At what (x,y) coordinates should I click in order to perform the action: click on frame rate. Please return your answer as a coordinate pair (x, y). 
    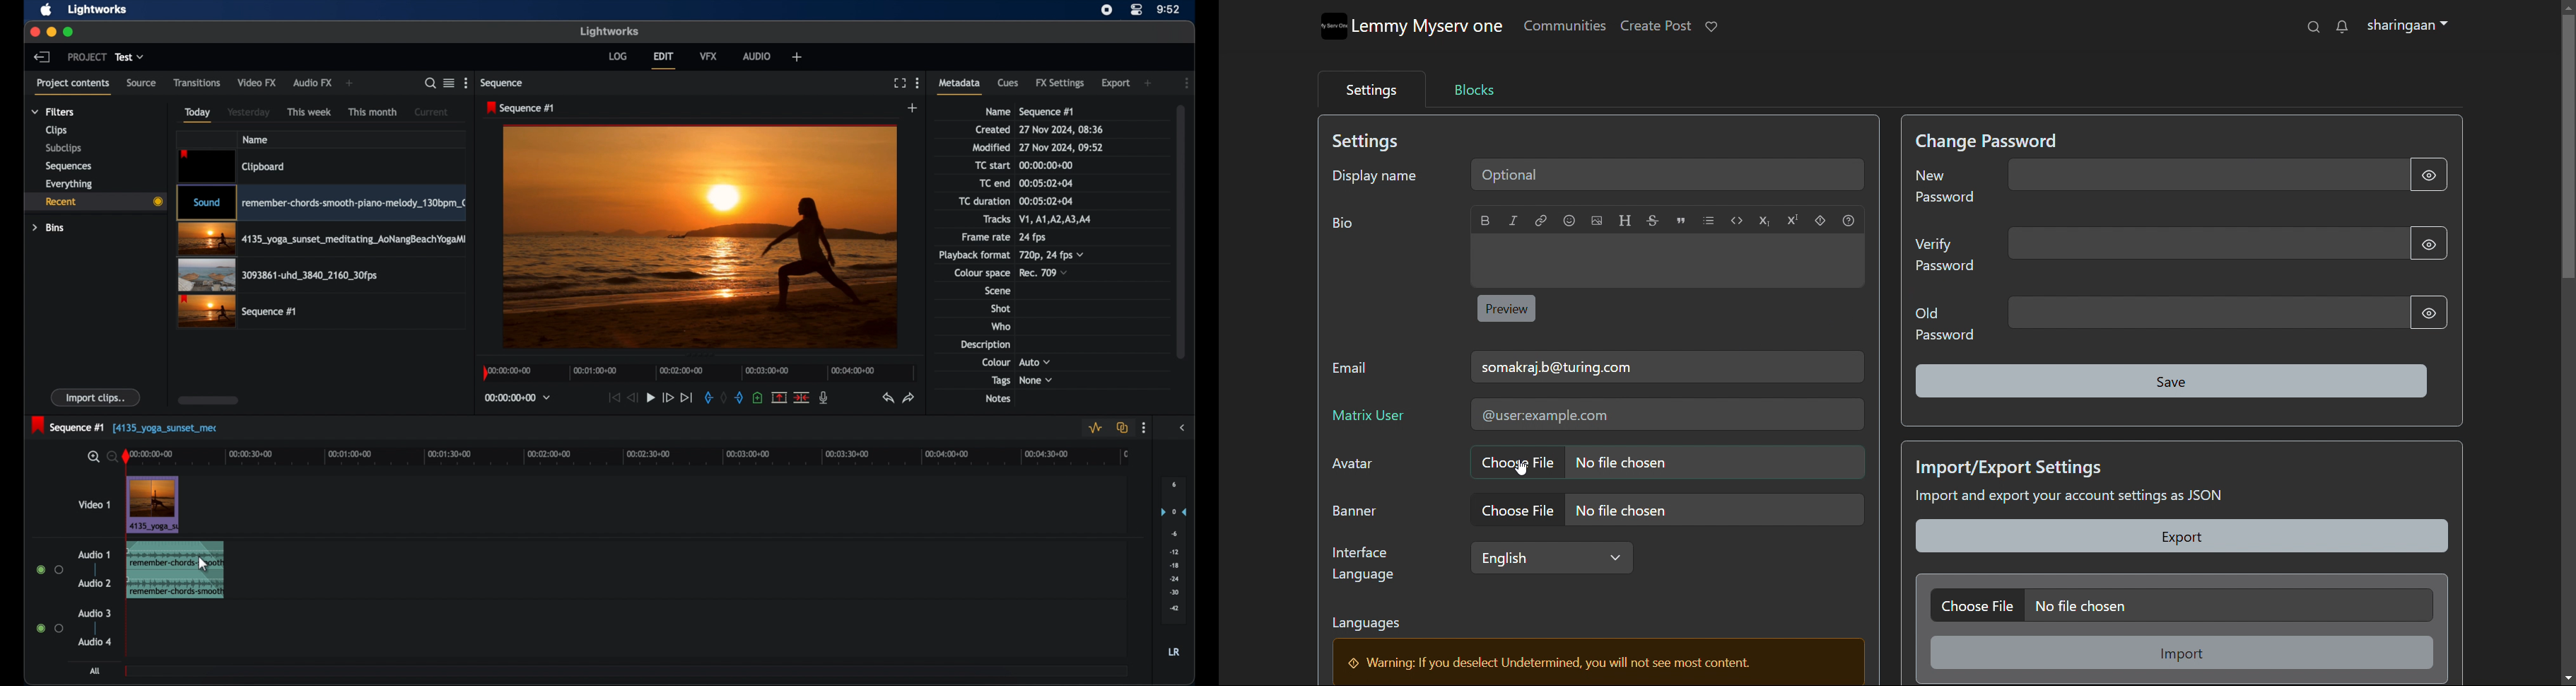
    Looking at the image, I should click on (984, 238).